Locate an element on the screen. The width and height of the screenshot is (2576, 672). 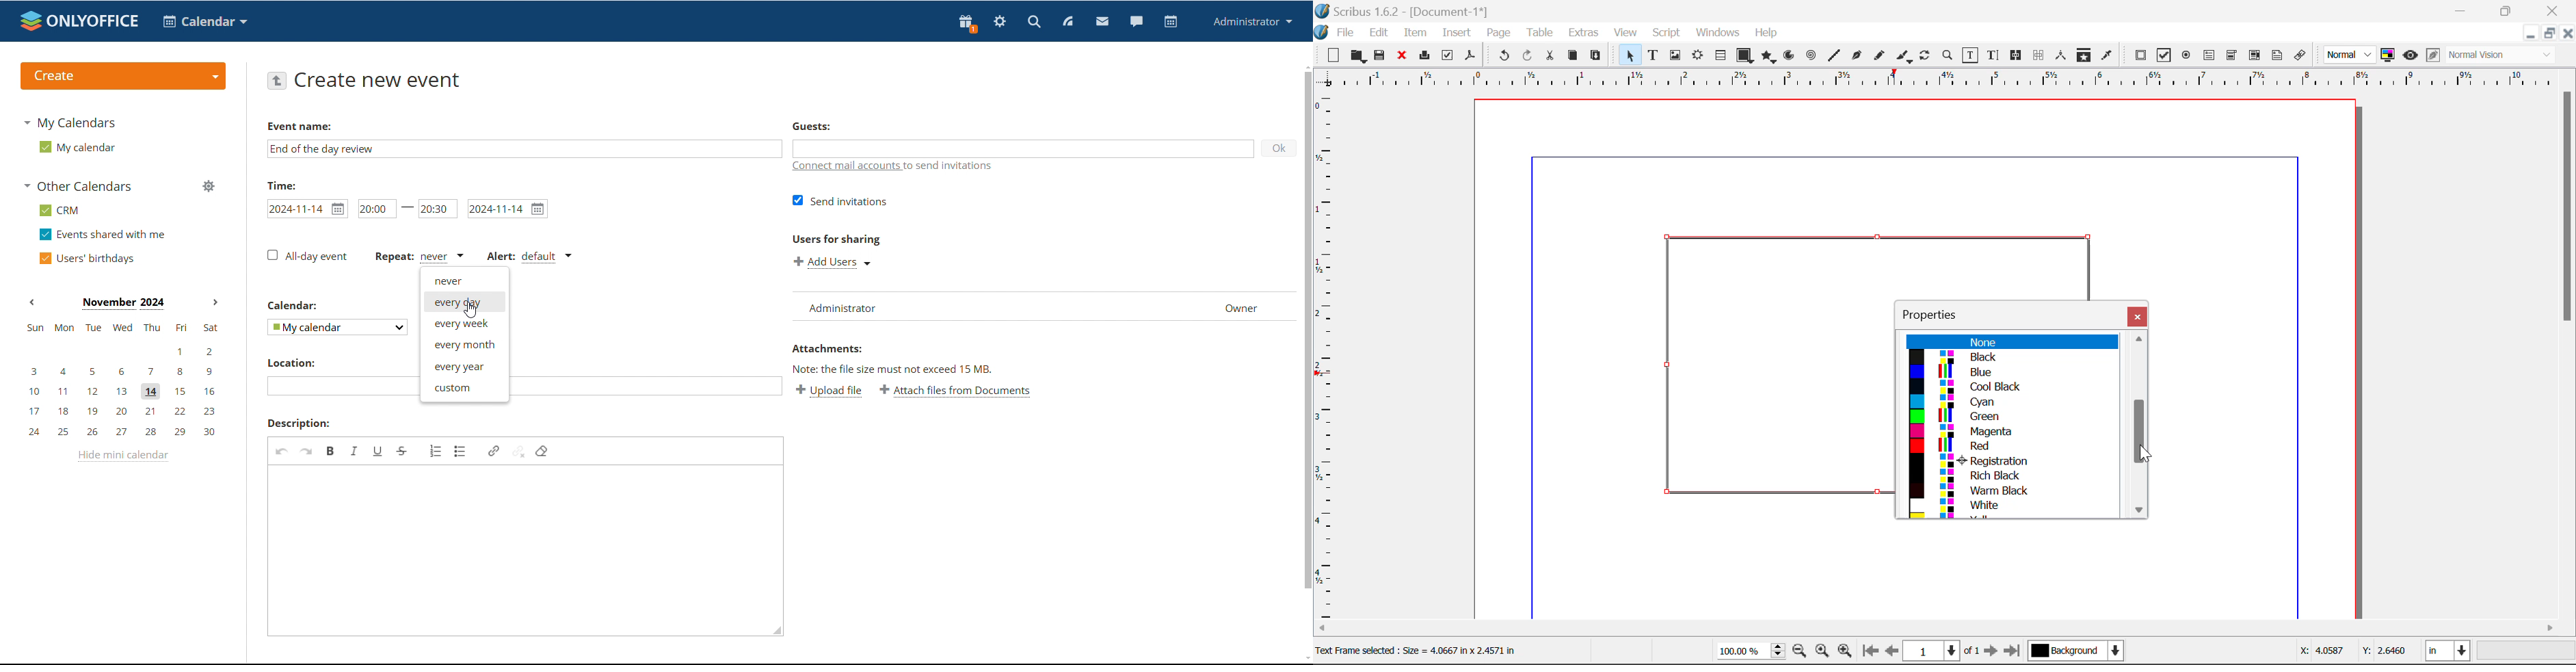
Item is located at coordinates (1413, 31).